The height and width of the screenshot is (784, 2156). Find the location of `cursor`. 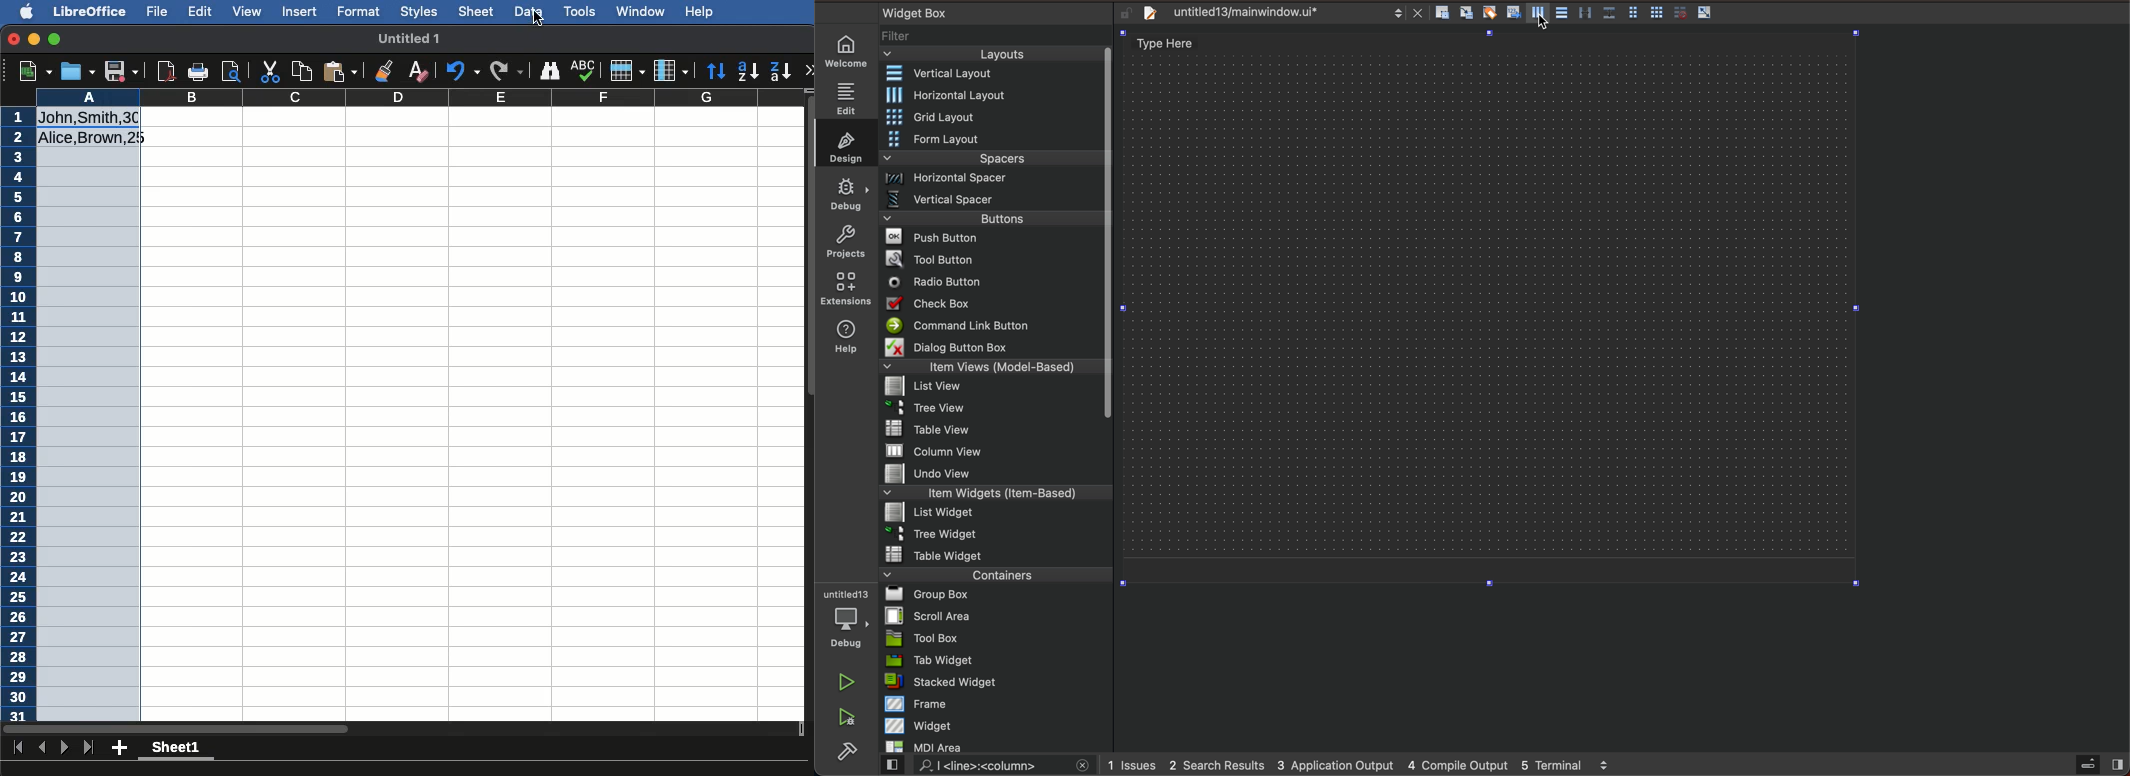

cursor is located at coordinates (1542, 24).